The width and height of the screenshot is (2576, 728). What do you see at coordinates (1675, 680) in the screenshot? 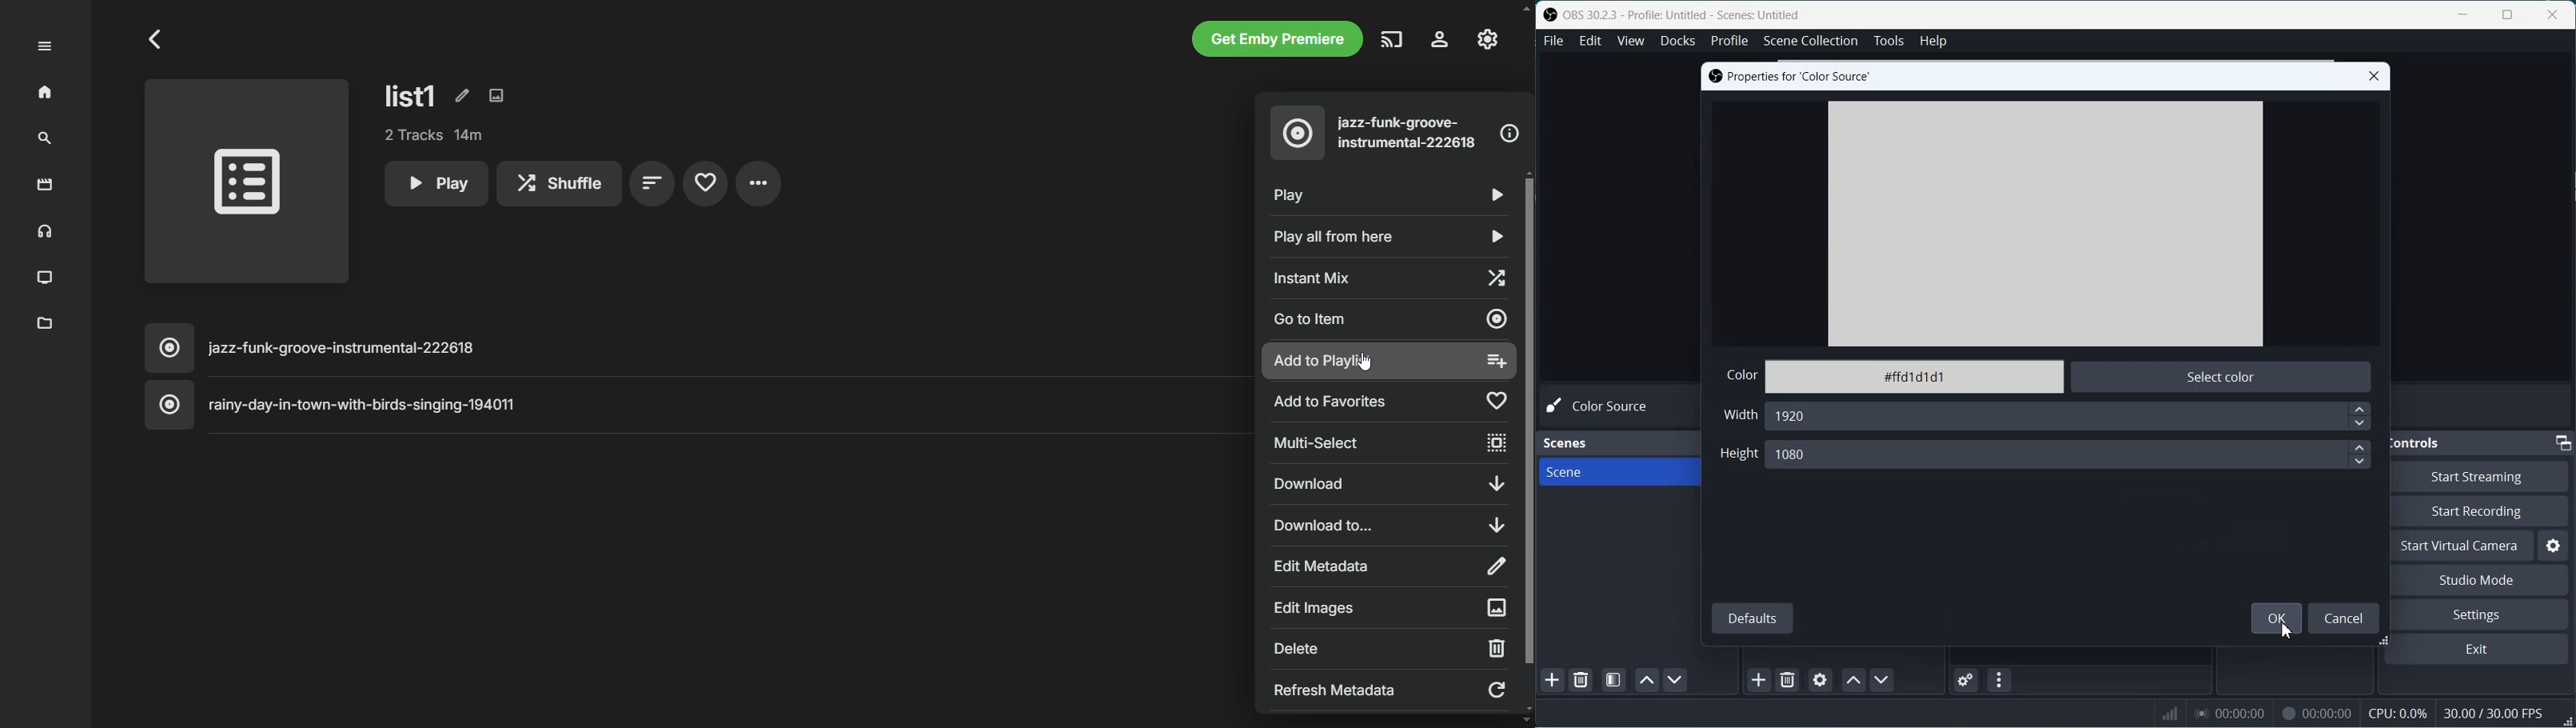
I see `Move scene Down` at bounding box center [1675, 680].